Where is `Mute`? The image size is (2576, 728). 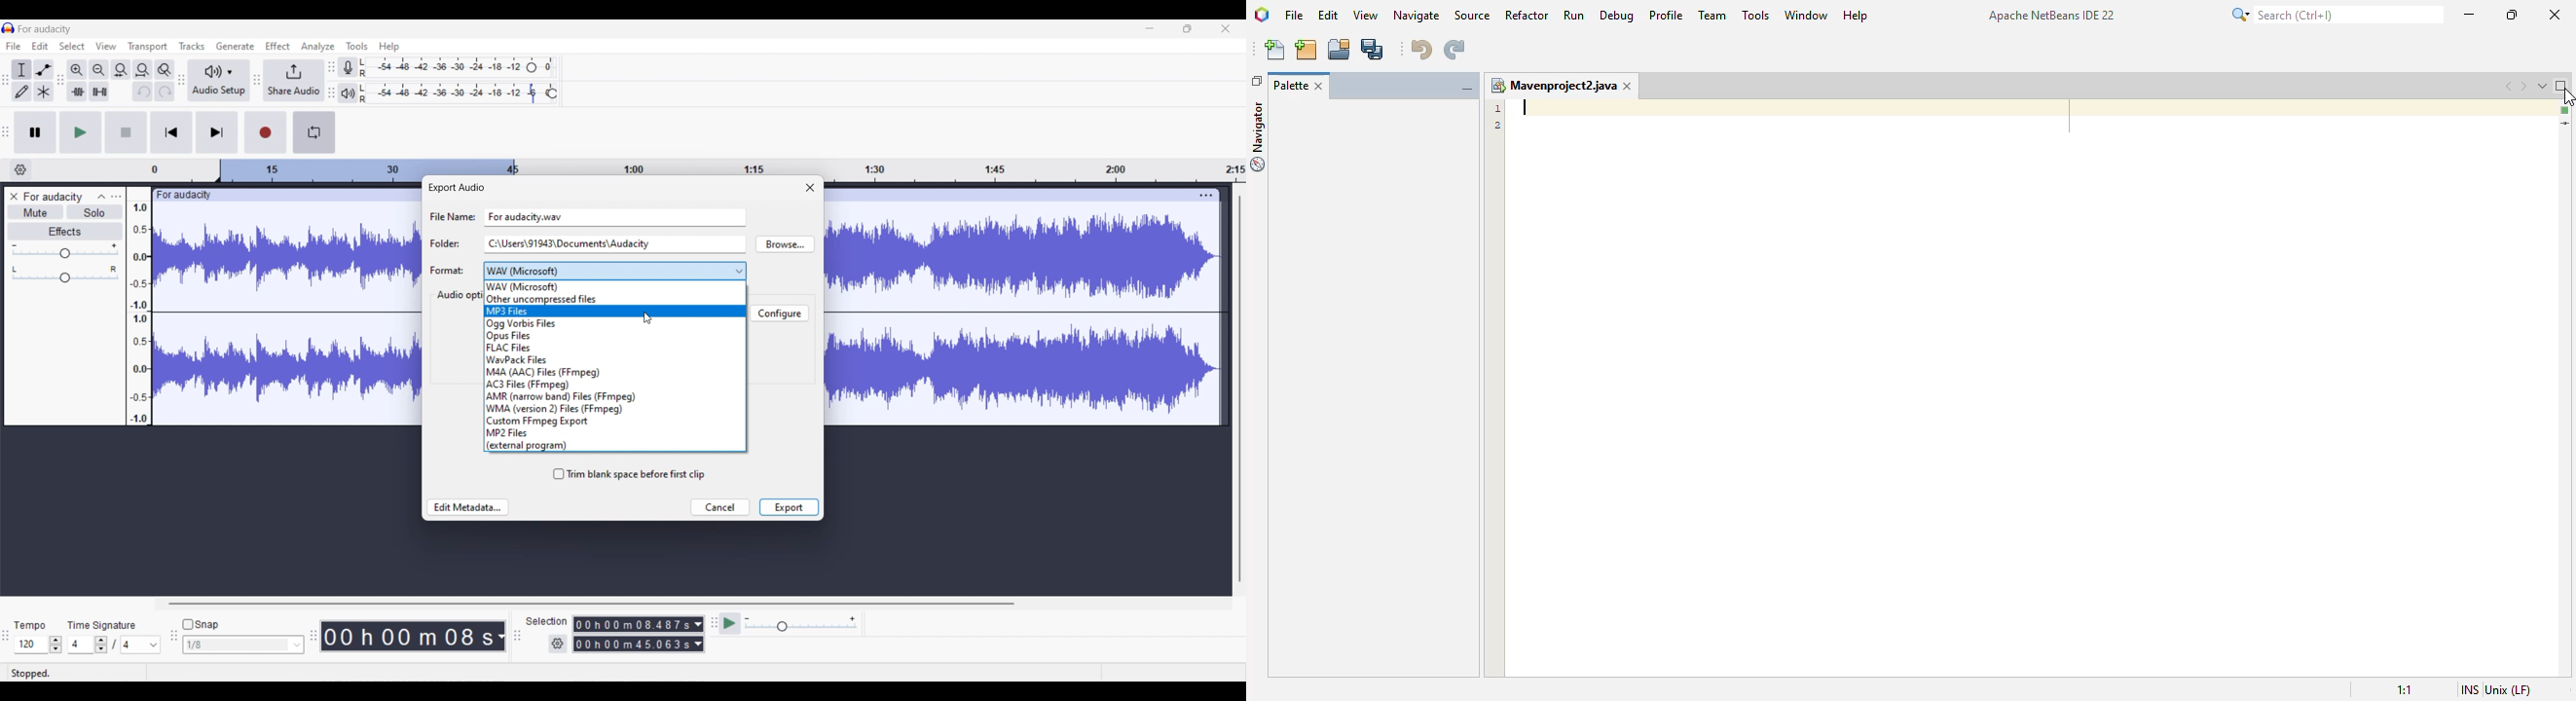
Mute is located at coordinates (36, 212).